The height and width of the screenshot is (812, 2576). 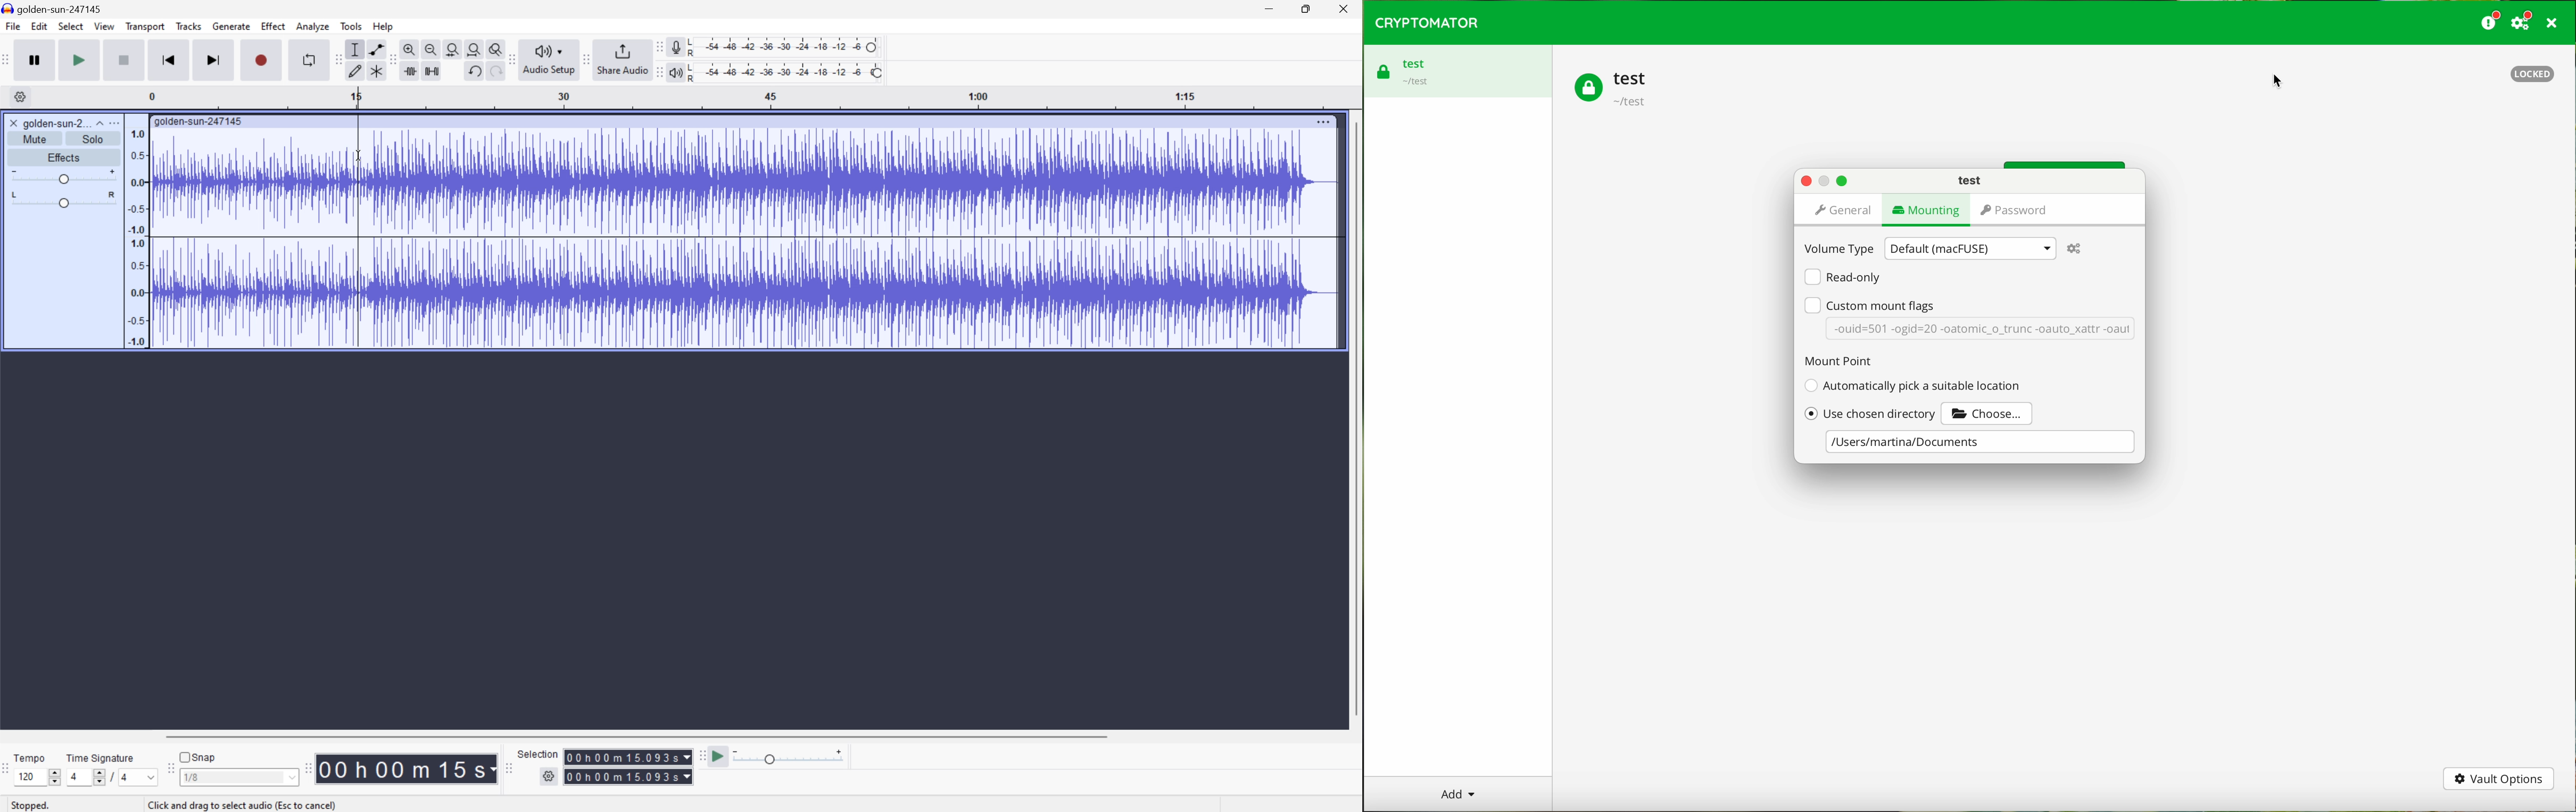 I want to click on Audacity selection toolbar, so click(x=508, y=772).